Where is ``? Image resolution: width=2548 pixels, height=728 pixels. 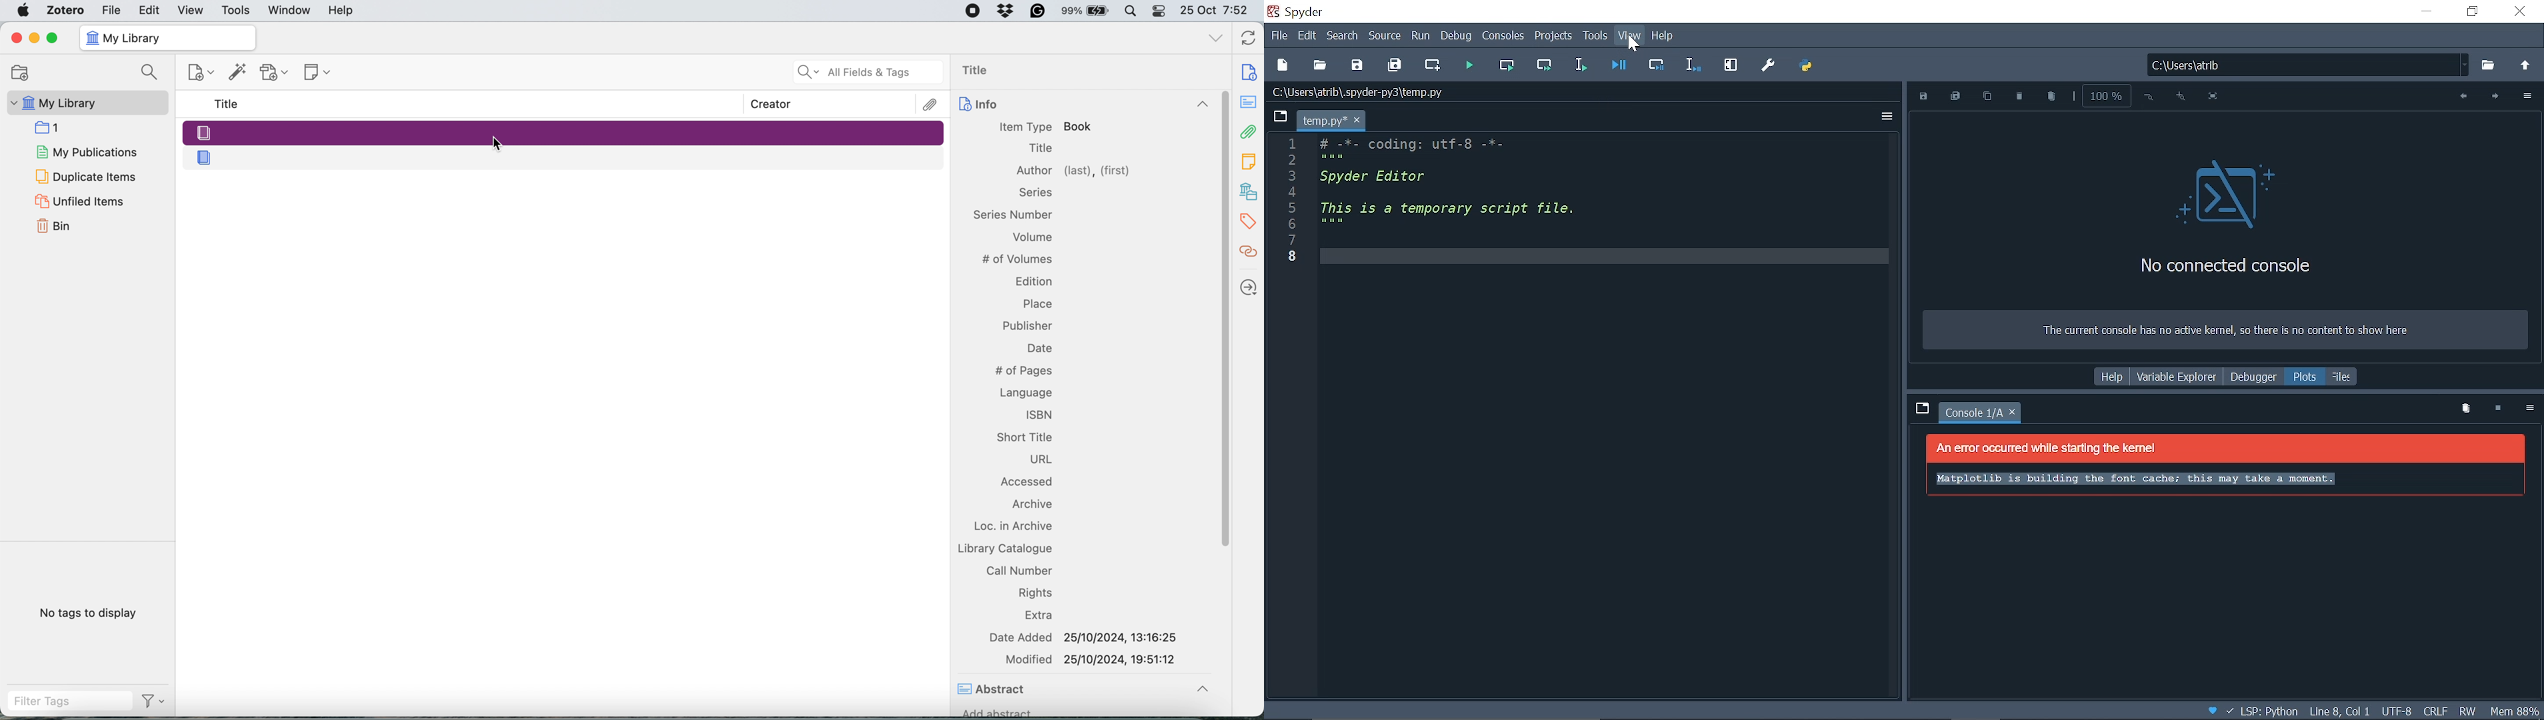
 is located at coordinates (1013, 213).